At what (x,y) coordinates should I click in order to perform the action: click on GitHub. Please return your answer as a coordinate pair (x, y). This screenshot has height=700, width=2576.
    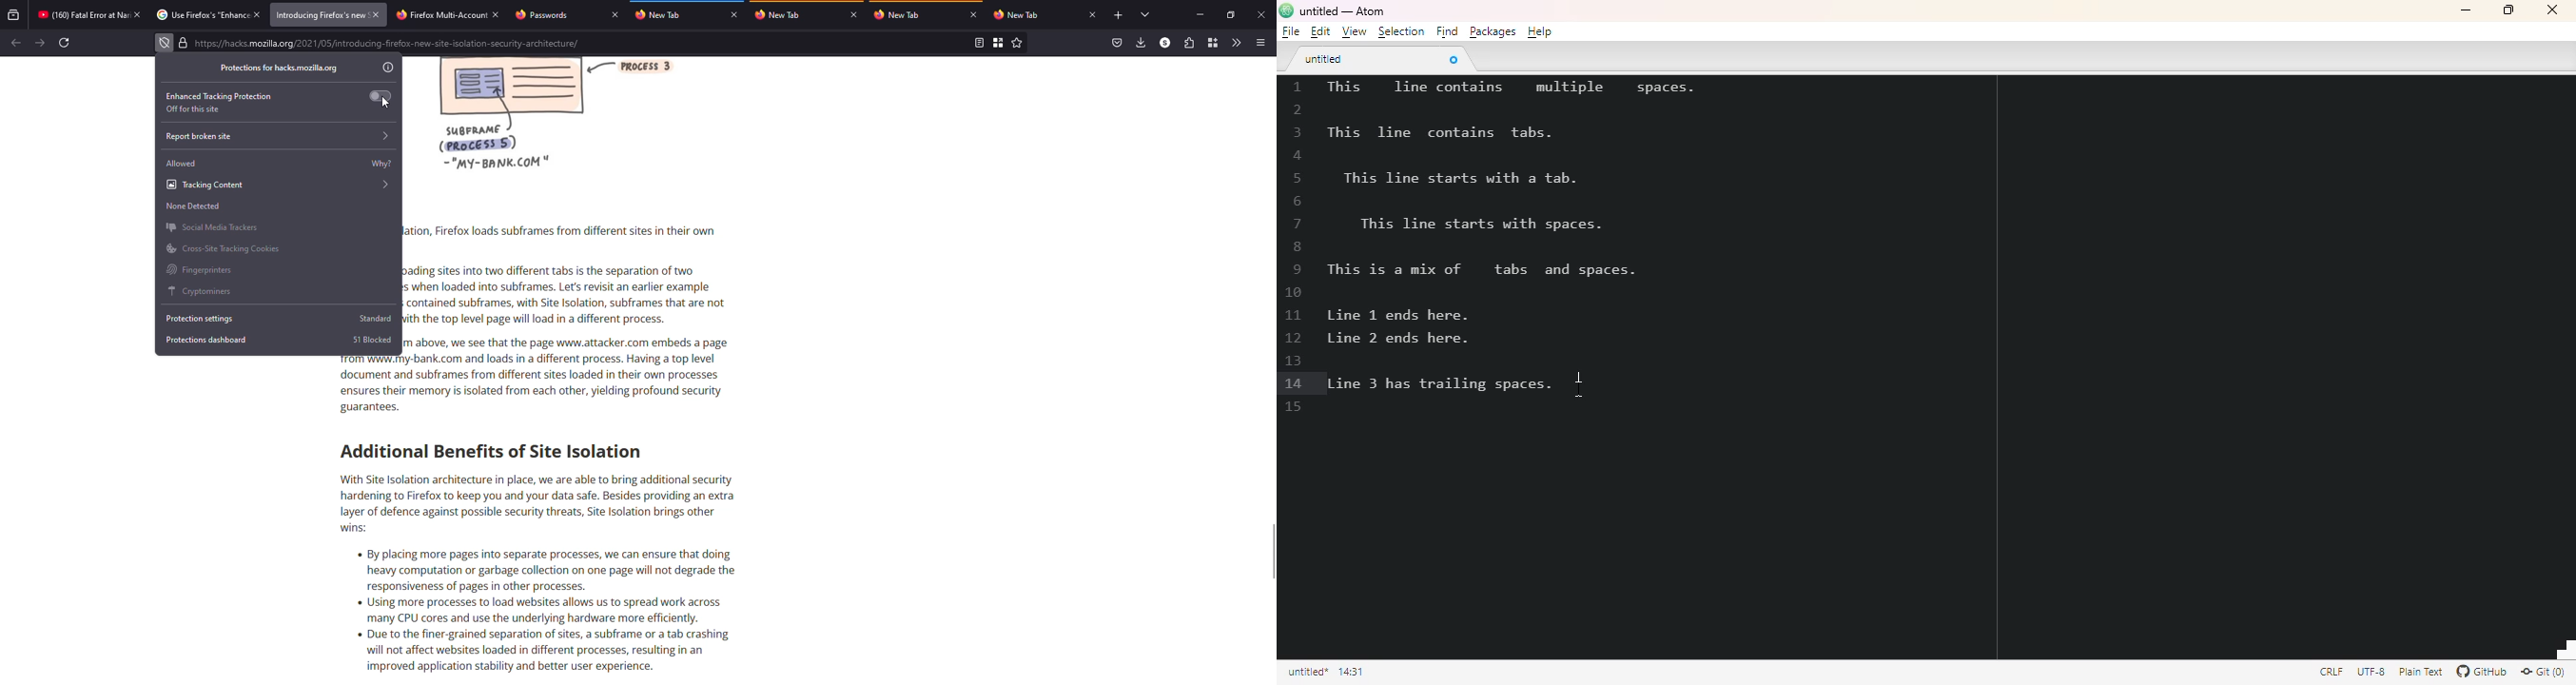
    Looking at the image, I should click on (2482, 672).